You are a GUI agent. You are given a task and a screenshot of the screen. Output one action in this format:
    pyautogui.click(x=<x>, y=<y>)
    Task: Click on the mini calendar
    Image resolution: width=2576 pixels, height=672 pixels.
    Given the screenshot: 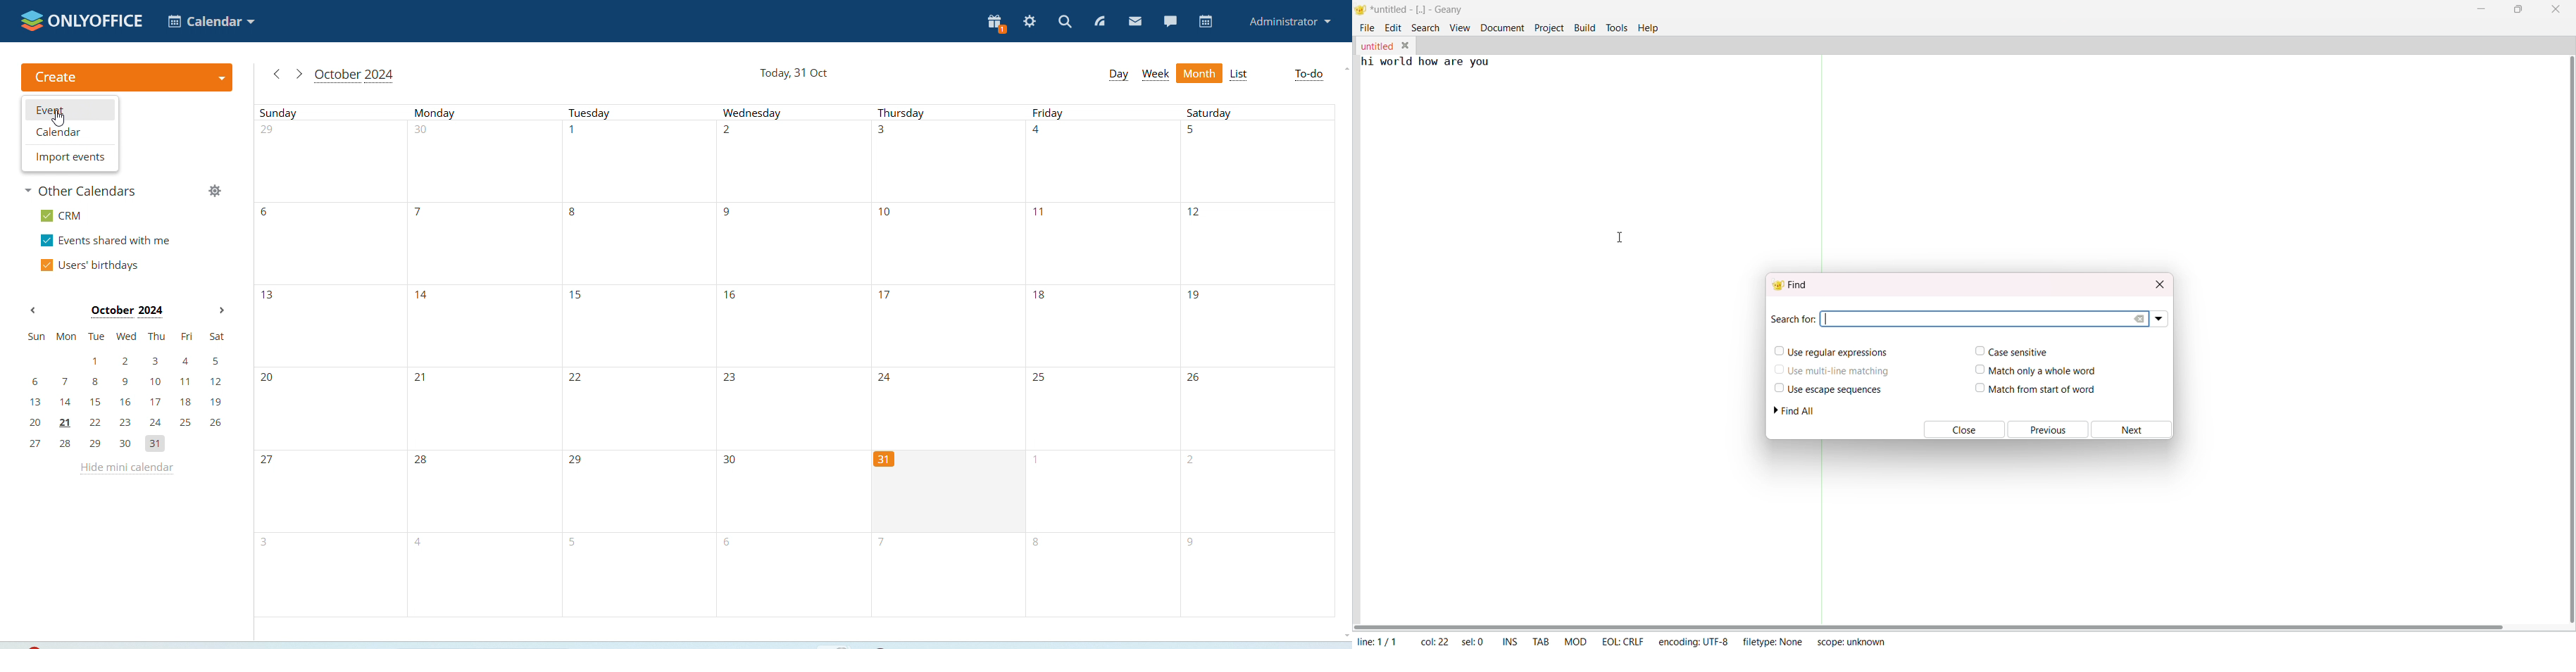 What is the action you would take?
    pyautogui.click(x=128, y=392)
    